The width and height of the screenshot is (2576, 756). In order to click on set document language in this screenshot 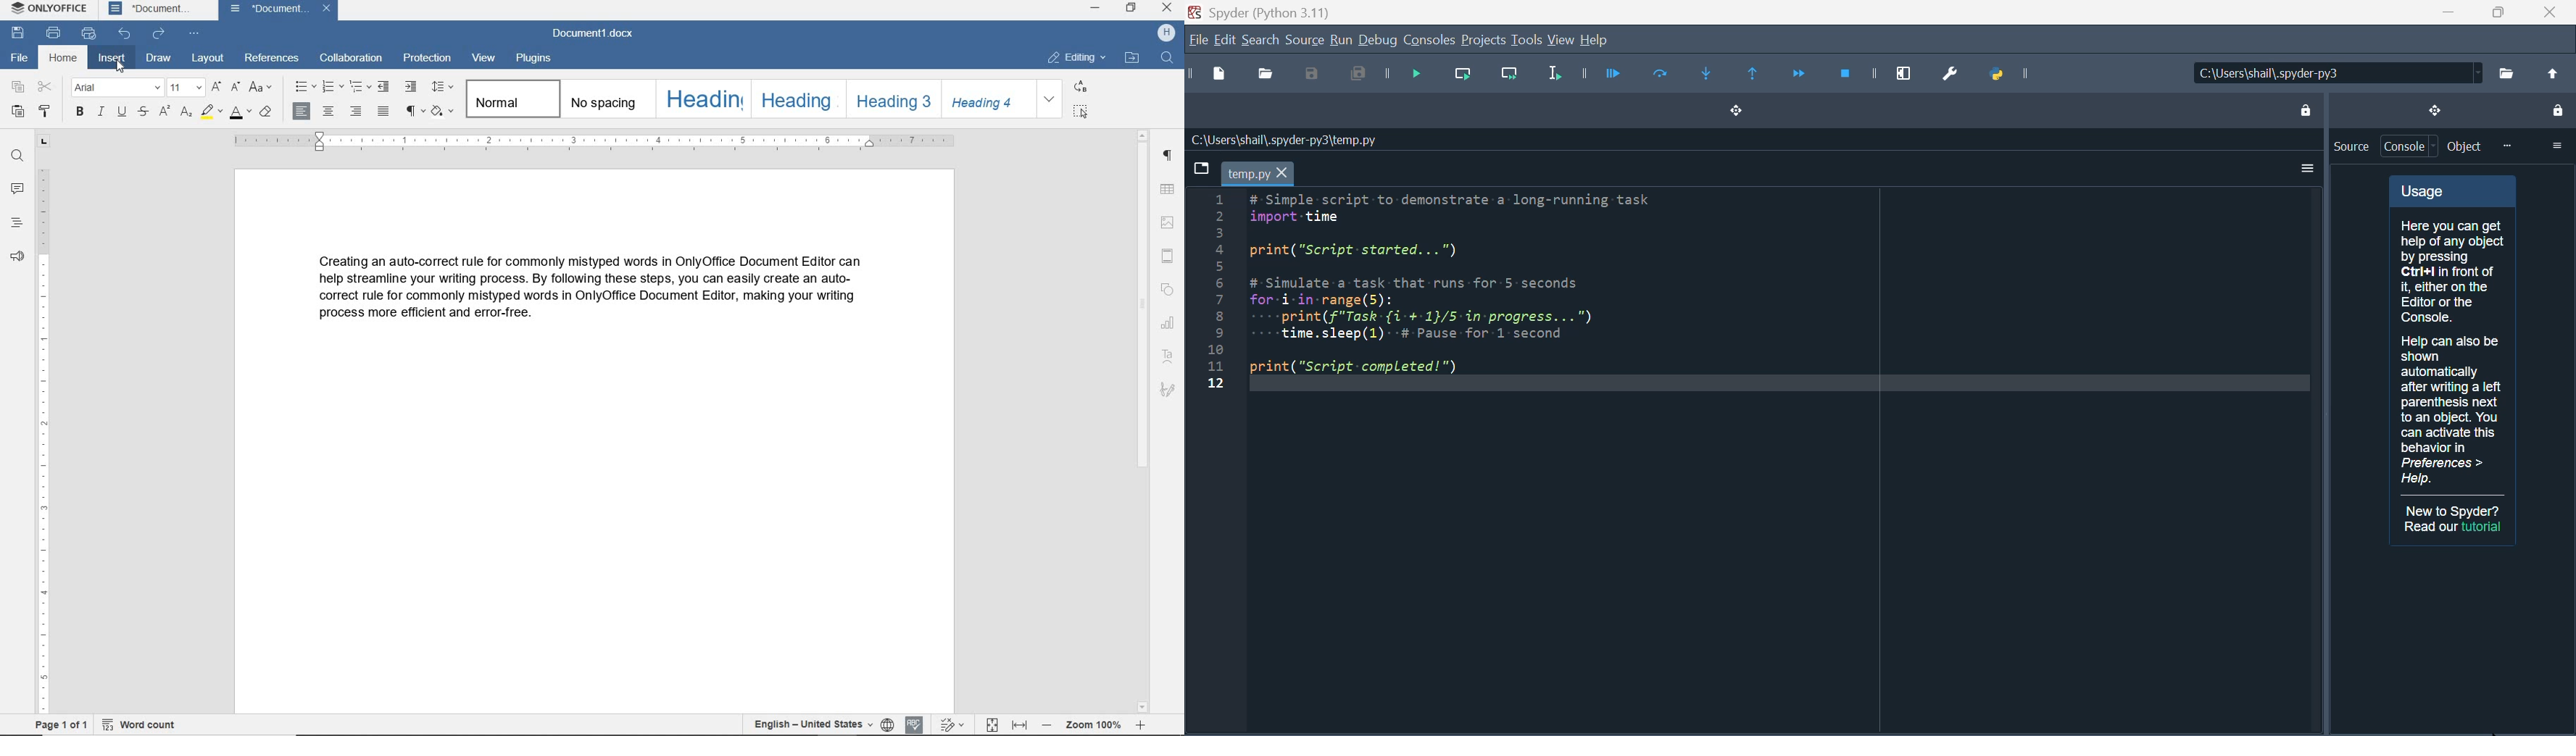, I will do `click(888, 724)`.